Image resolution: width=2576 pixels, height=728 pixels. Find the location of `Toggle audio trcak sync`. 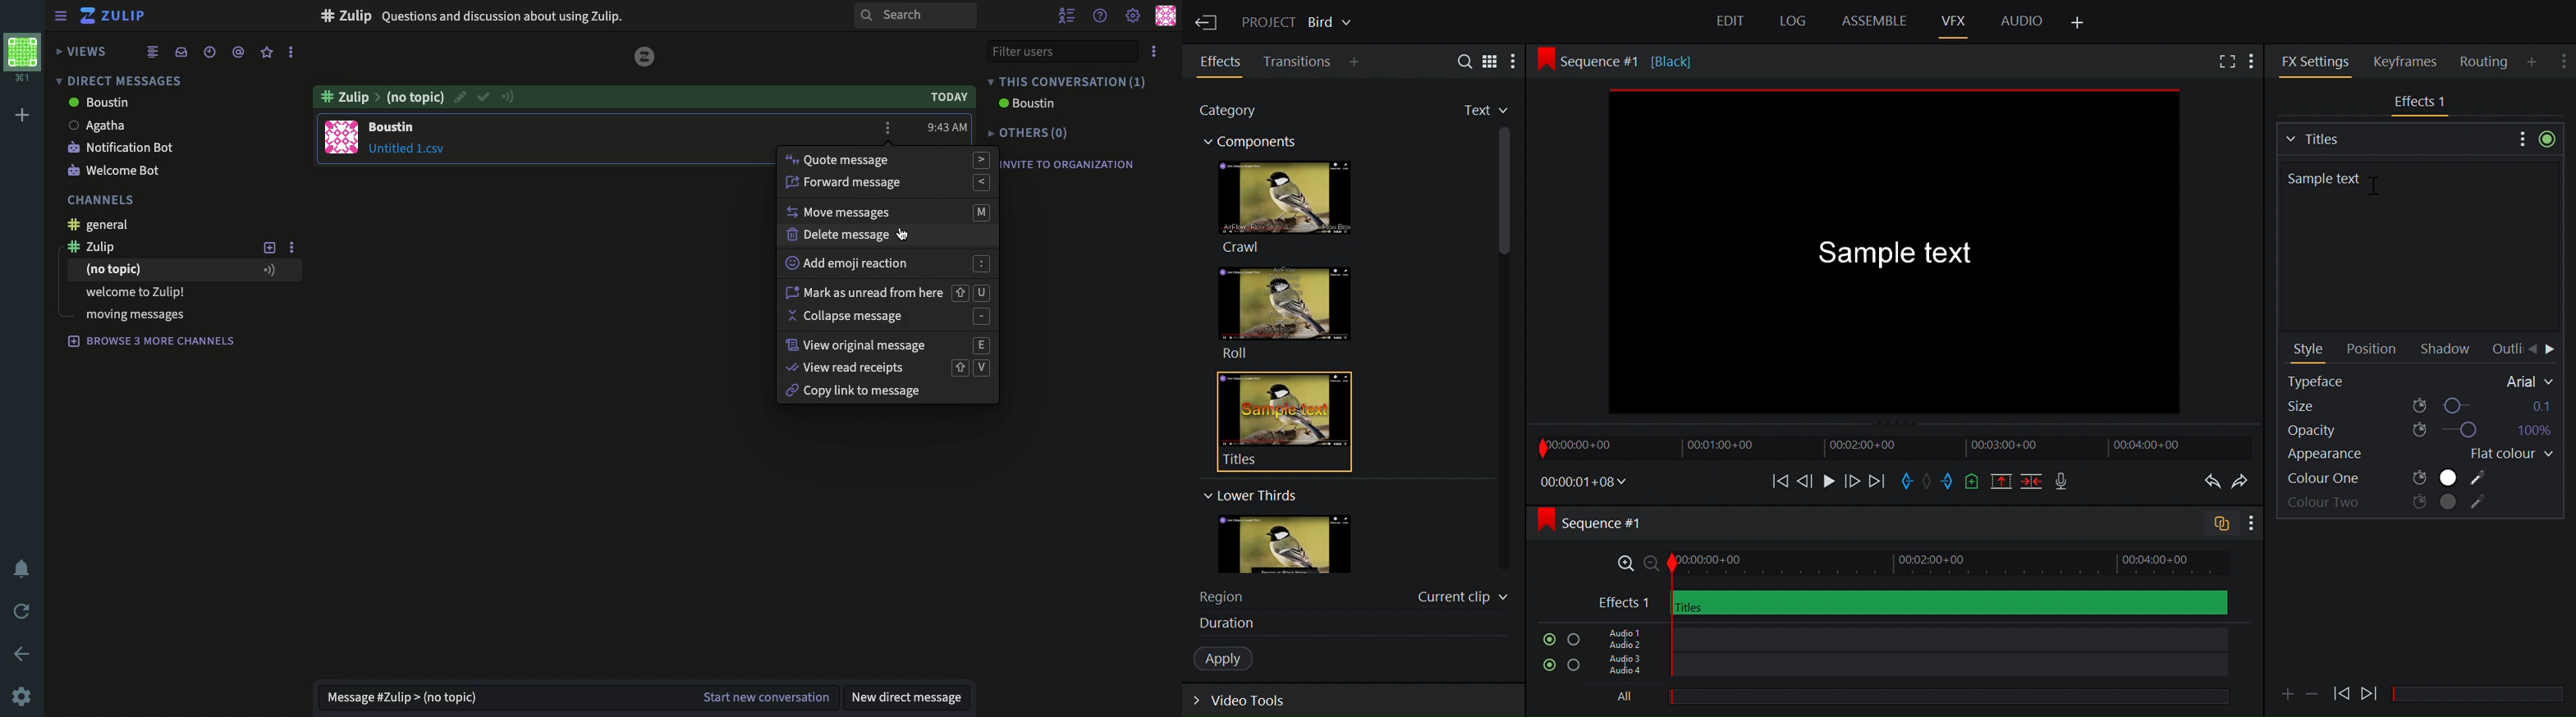

Toggle audio trcak sync is located at coordinates (2215, 525).